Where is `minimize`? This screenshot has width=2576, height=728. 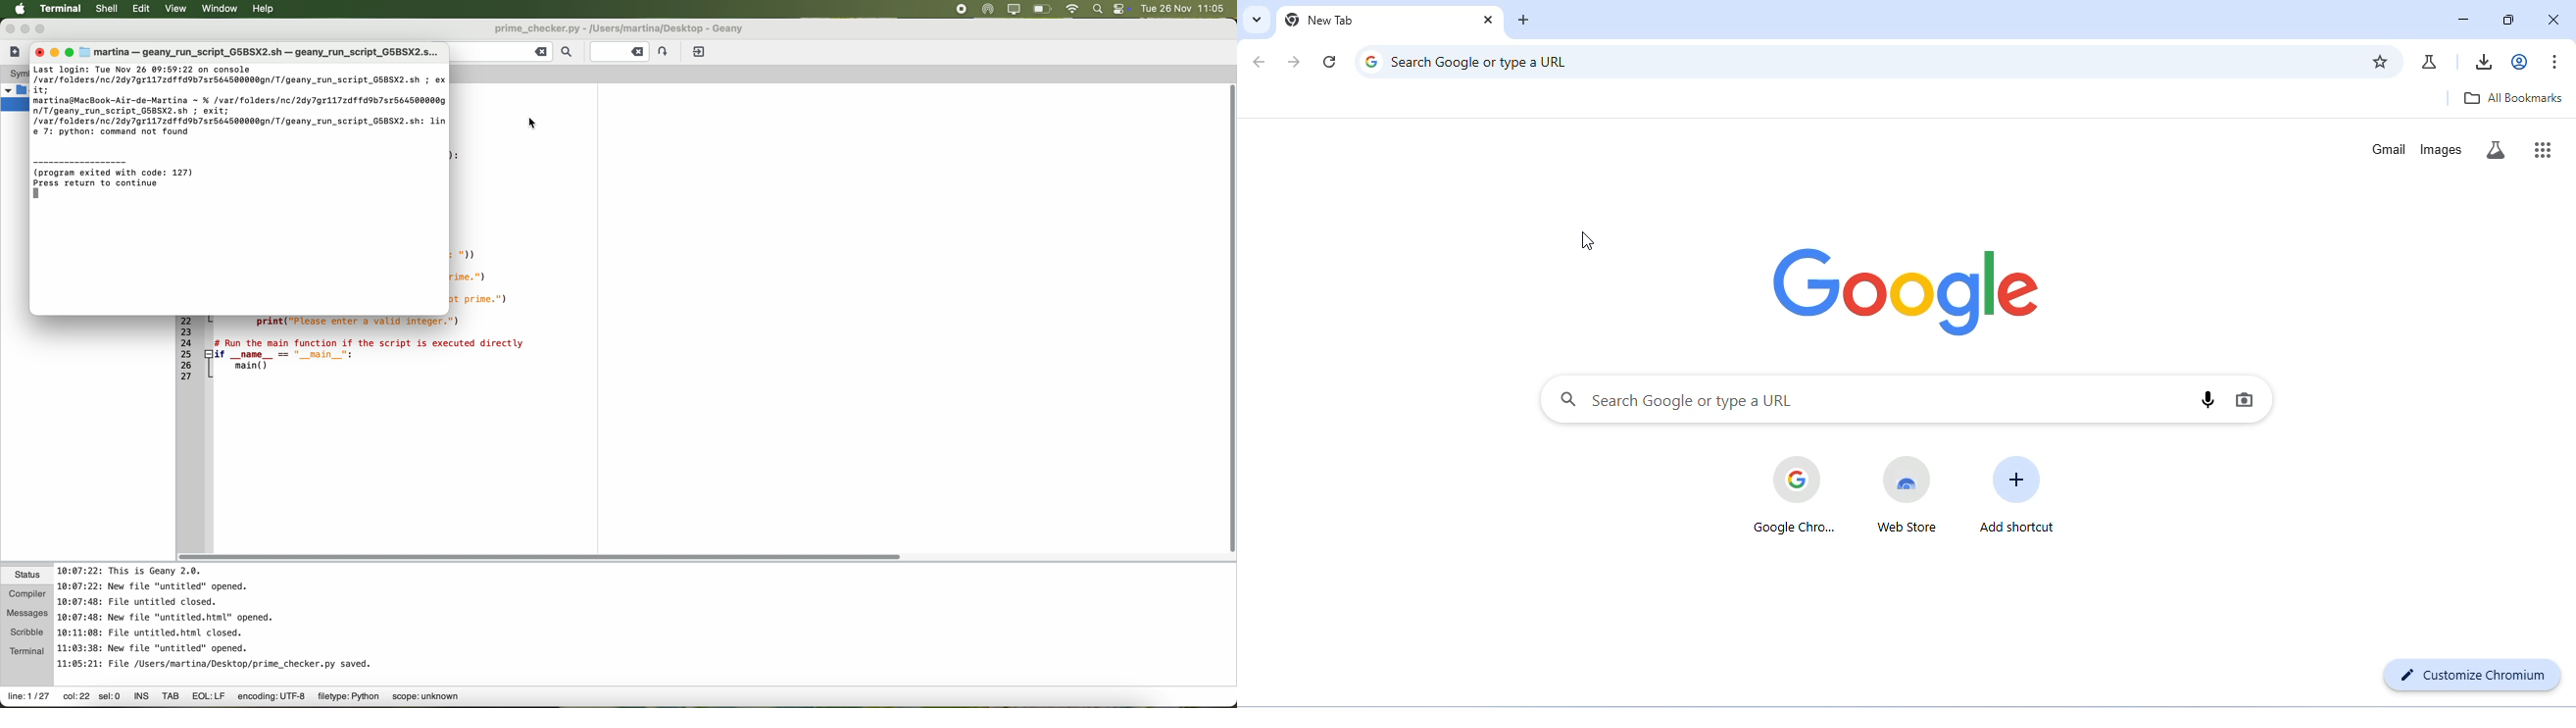 minimize is located at coordinates (2464, 20).